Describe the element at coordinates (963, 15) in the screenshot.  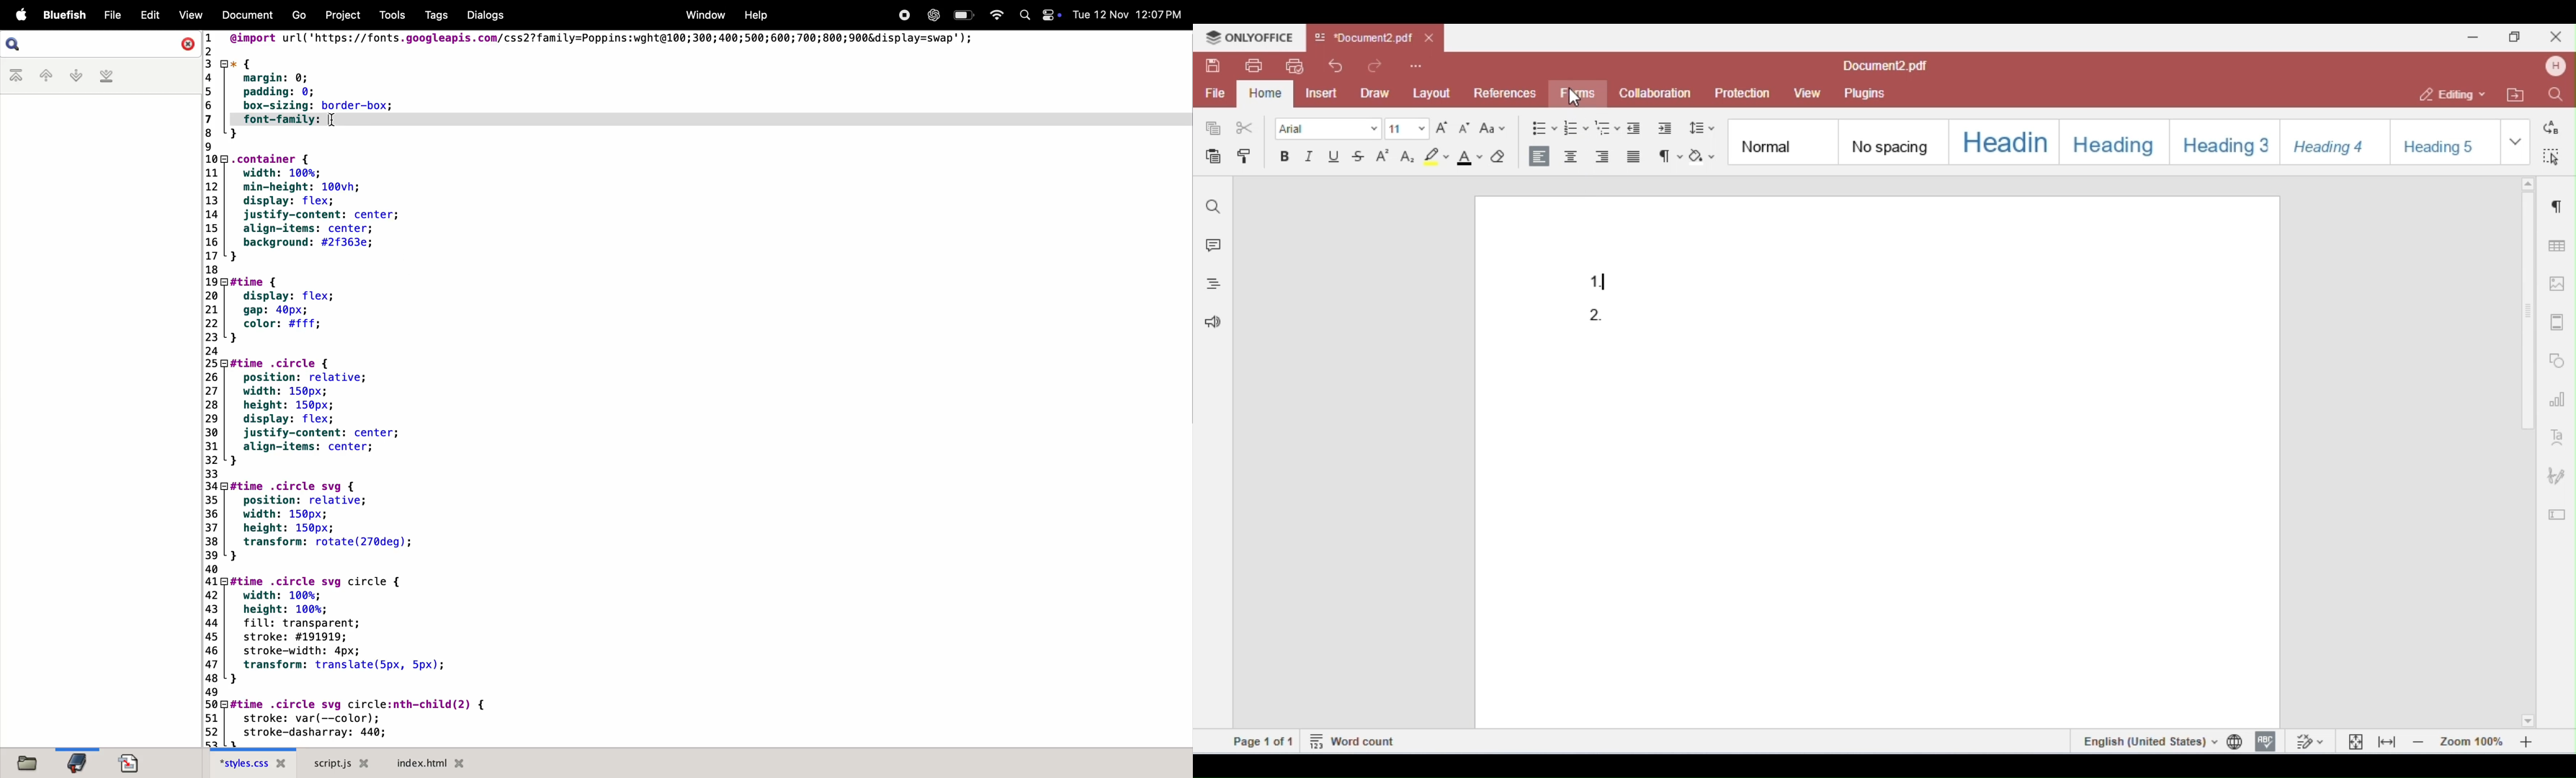
I see `battery` at that location.